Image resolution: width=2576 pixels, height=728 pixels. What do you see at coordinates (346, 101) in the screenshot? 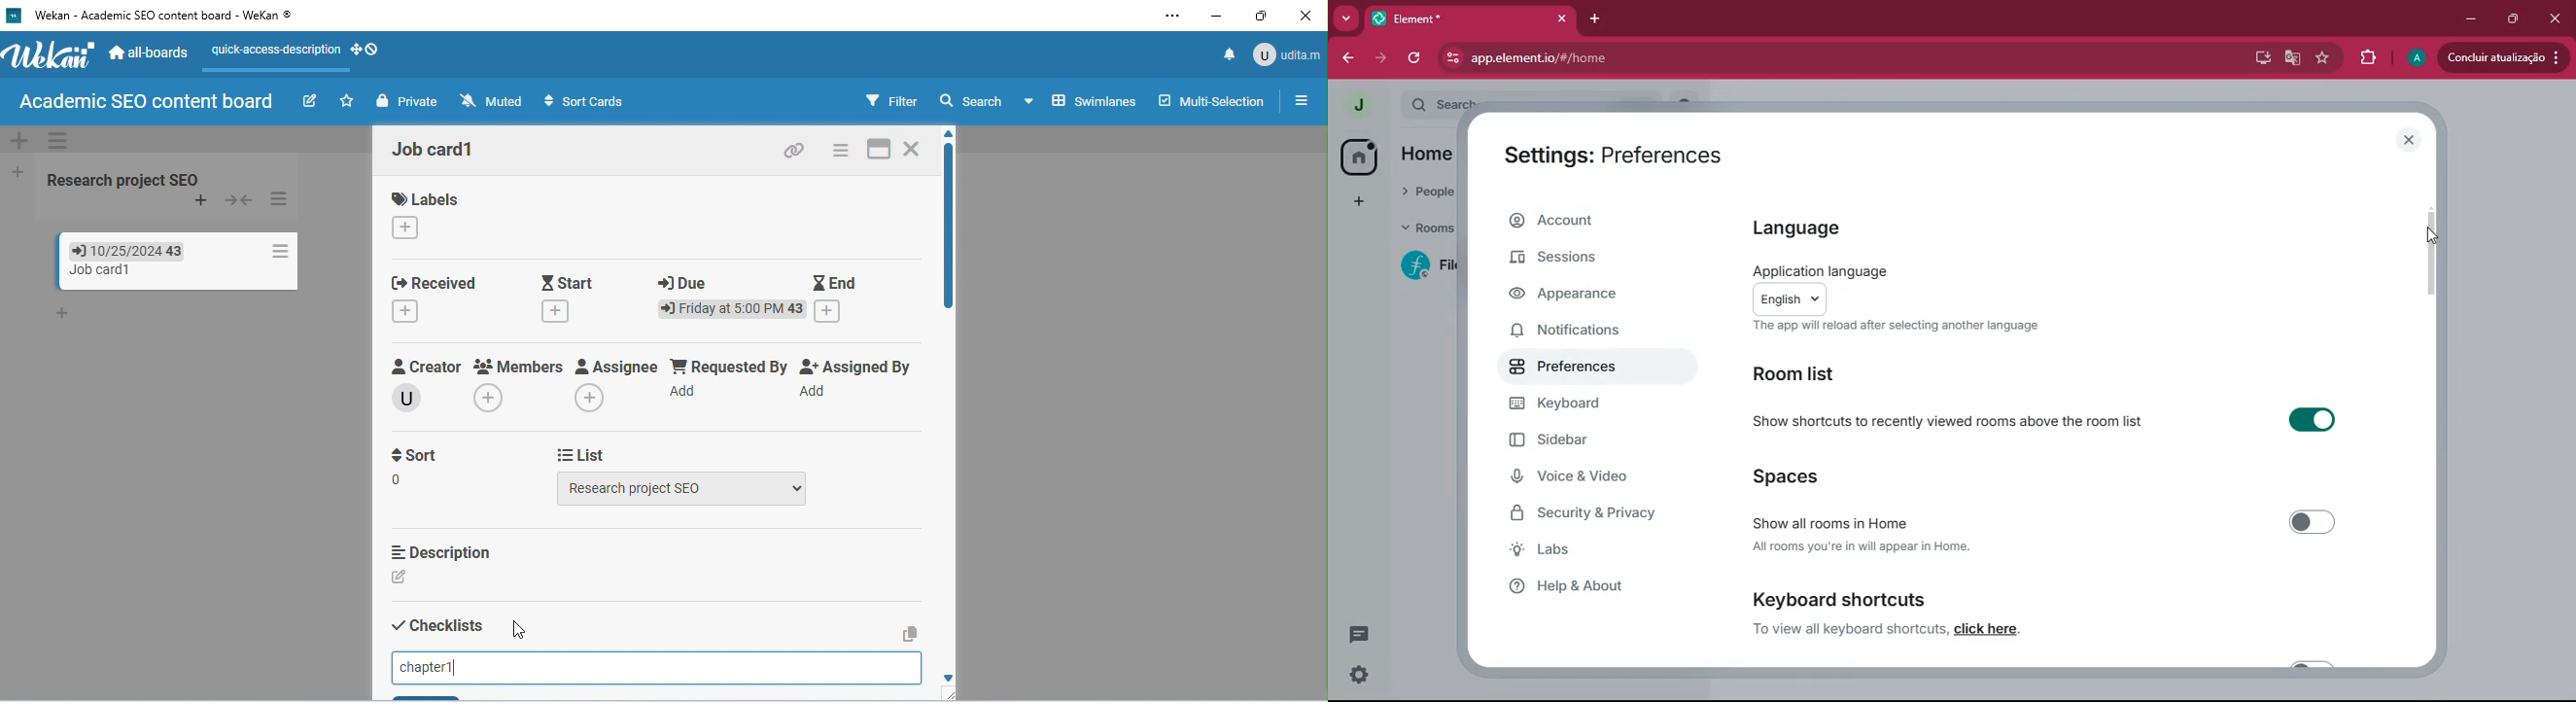
I see `click to star this board` at bounding box center [346, 101].